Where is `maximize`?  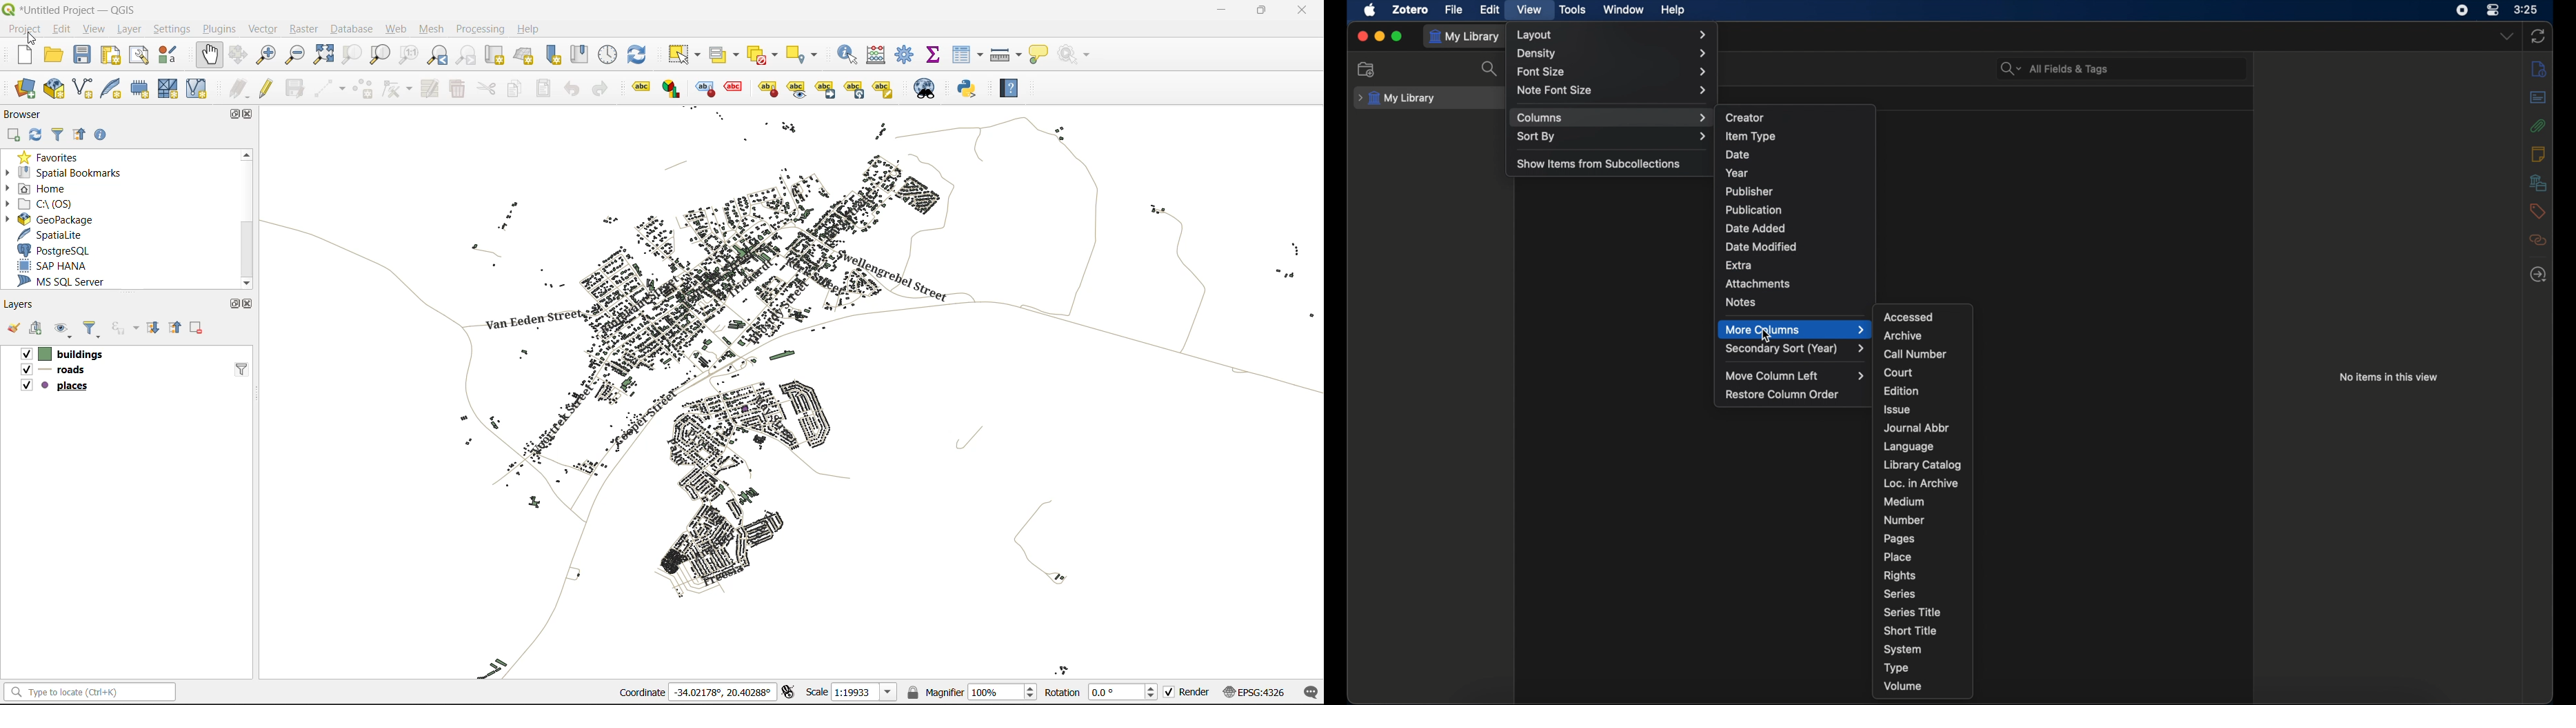
maximize is located at coordinates (1398, 37).